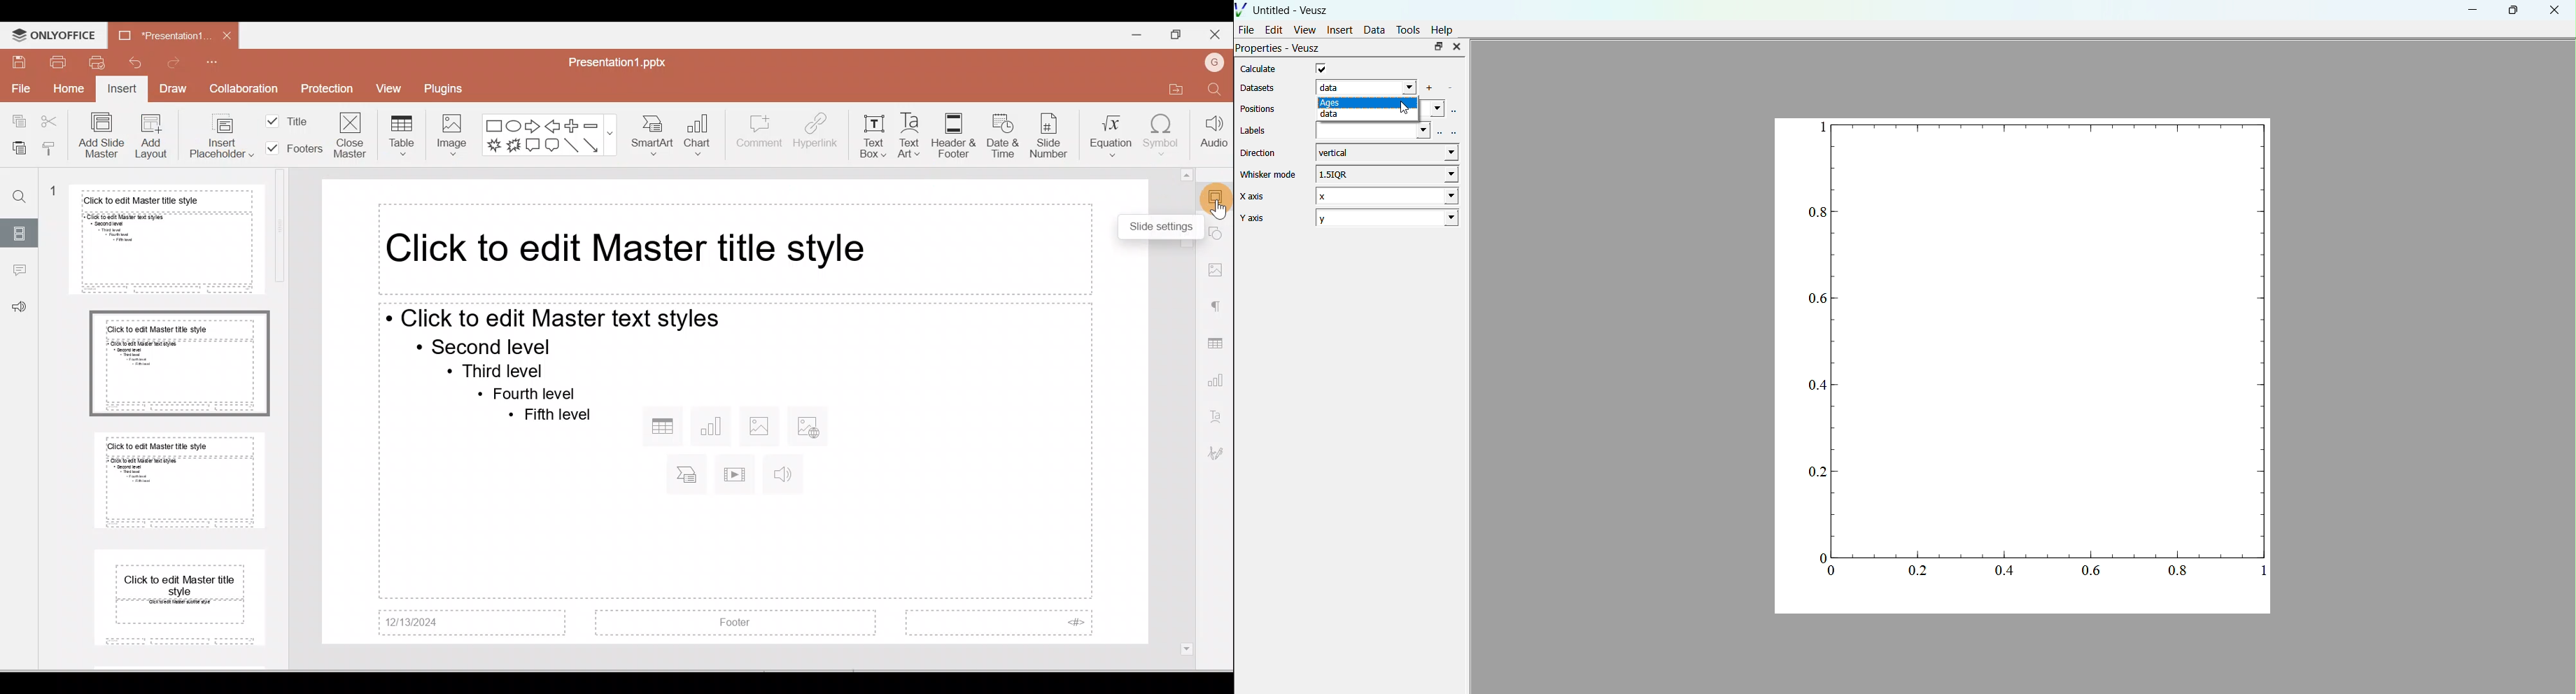  What do you see at coordinates (552, 147) in the screenshot?
I see `Rounded Rectangular callout` at bounding box center [552, 147].